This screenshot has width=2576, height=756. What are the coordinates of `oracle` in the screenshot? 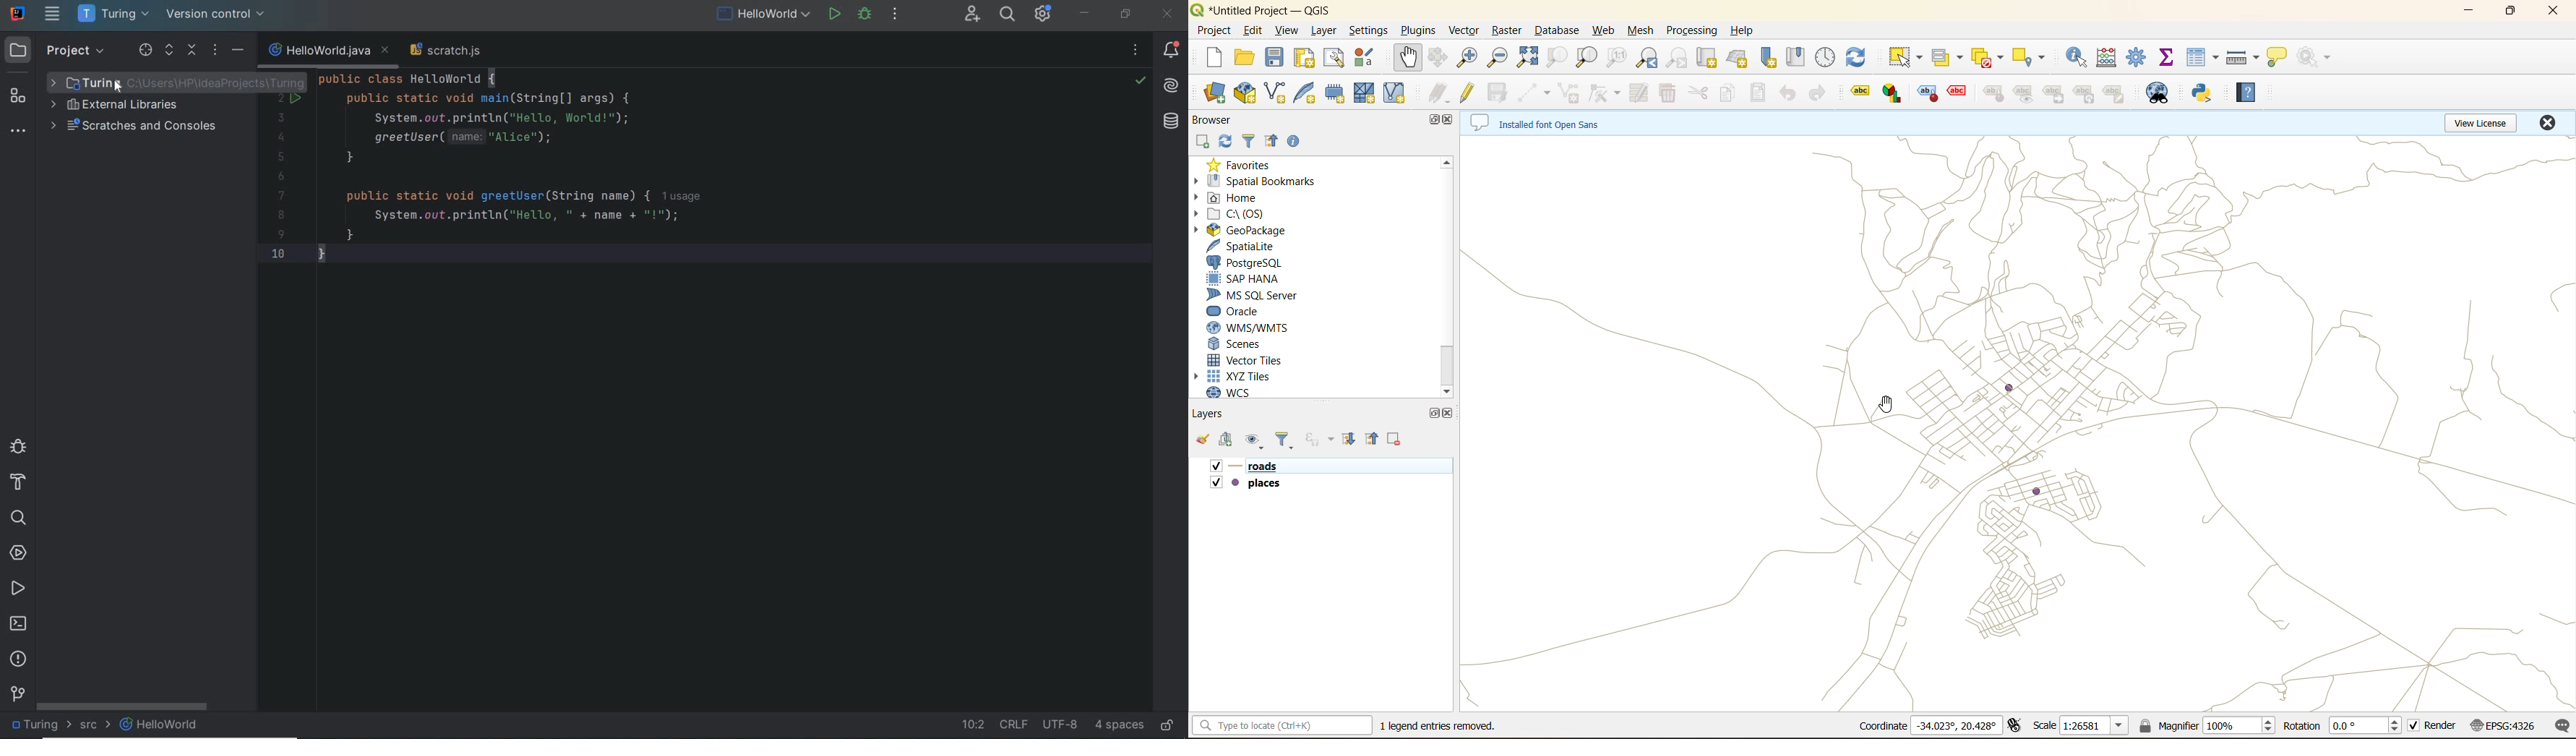 It's located at (1245, 312).